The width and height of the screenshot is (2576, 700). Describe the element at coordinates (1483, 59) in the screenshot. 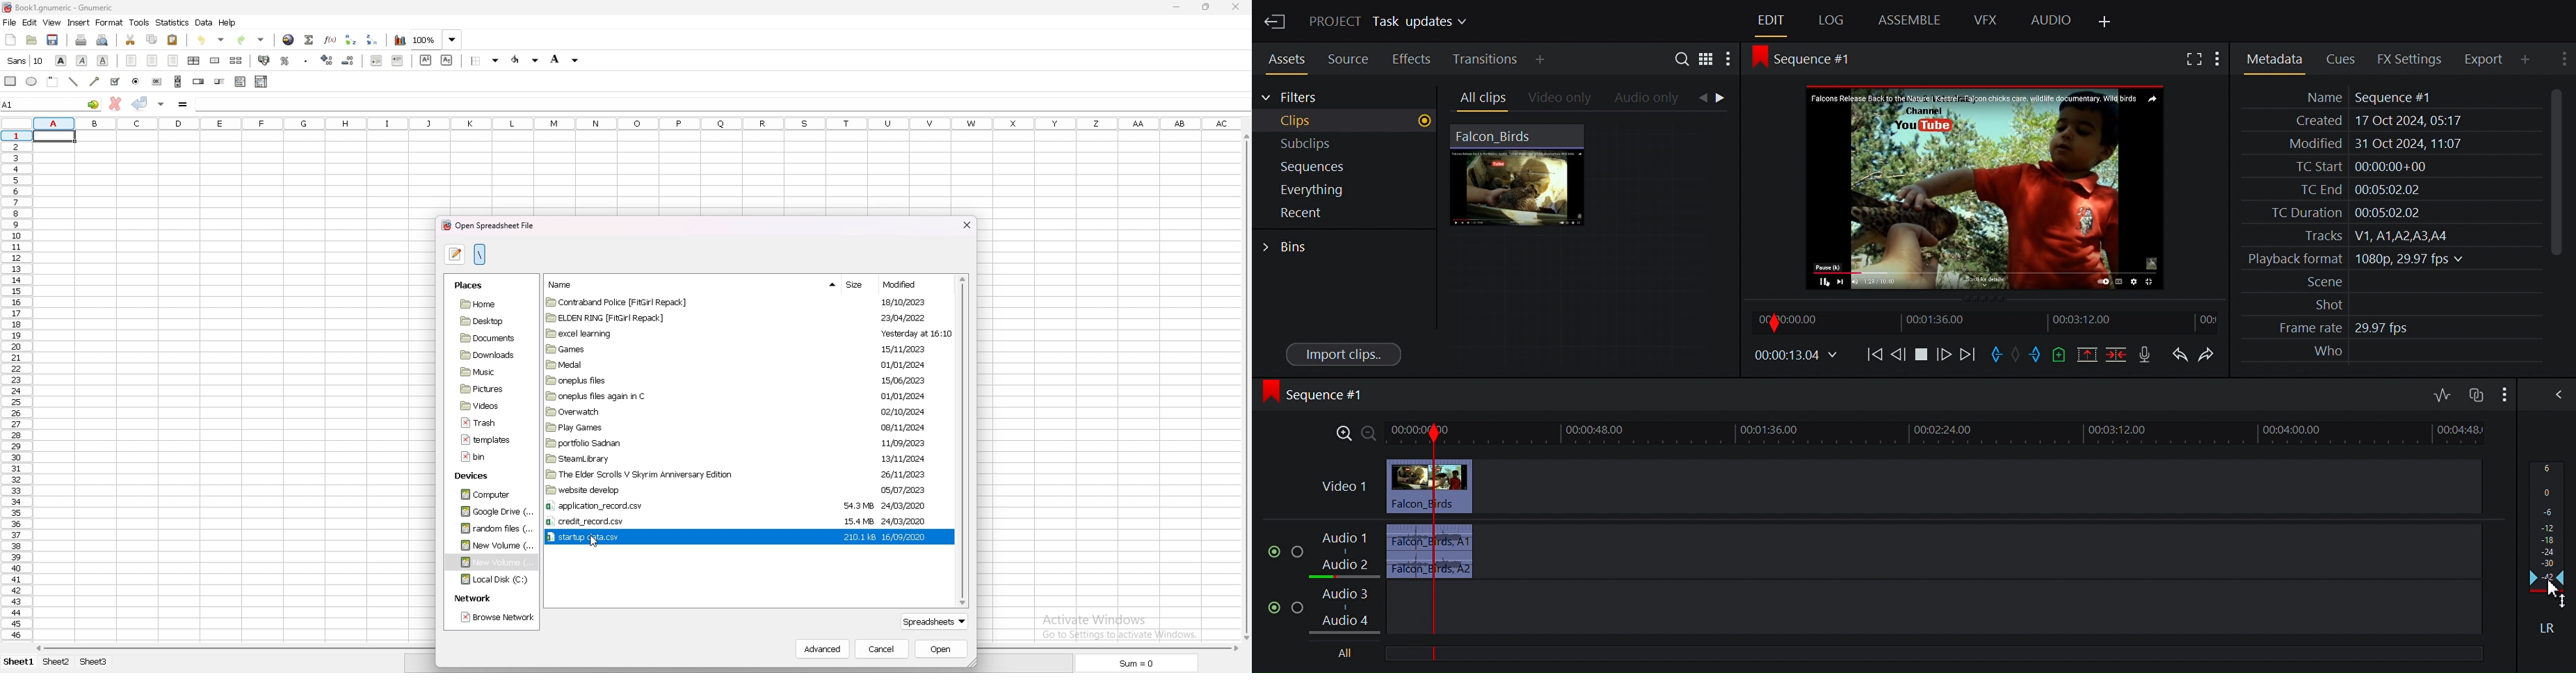

I see `Transition` at that location.